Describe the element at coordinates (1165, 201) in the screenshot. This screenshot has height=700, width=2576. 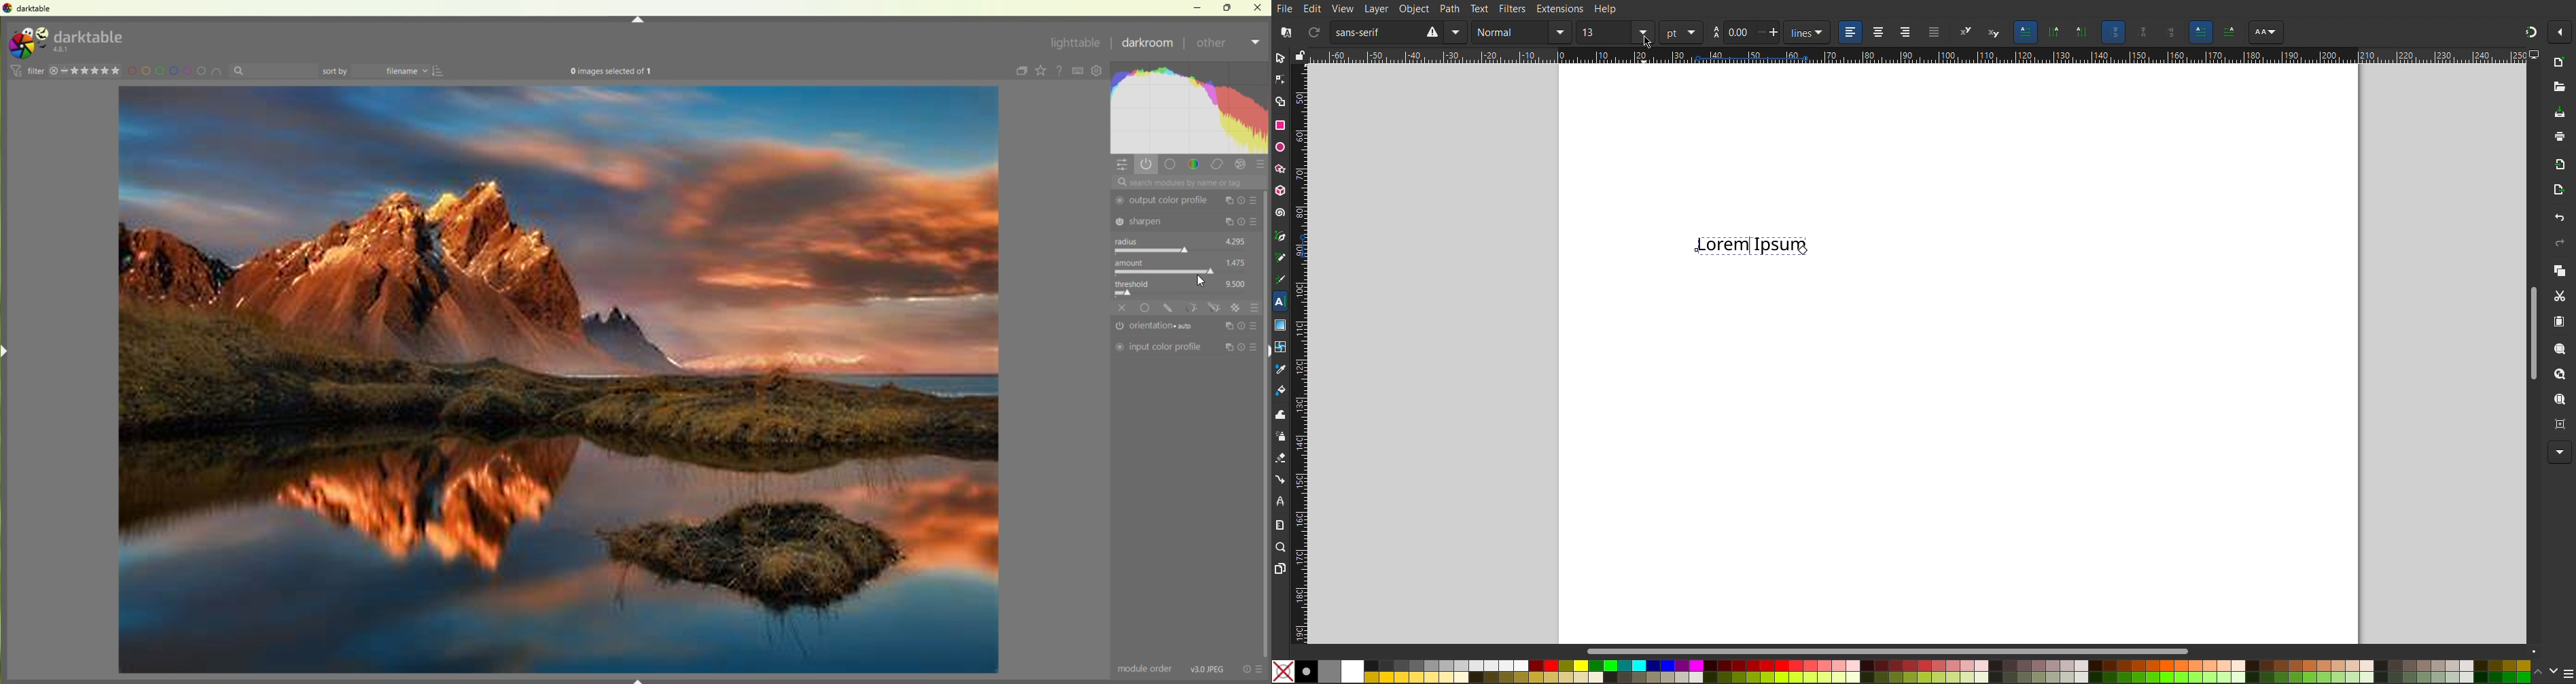
I see `Output color profile` at that location.